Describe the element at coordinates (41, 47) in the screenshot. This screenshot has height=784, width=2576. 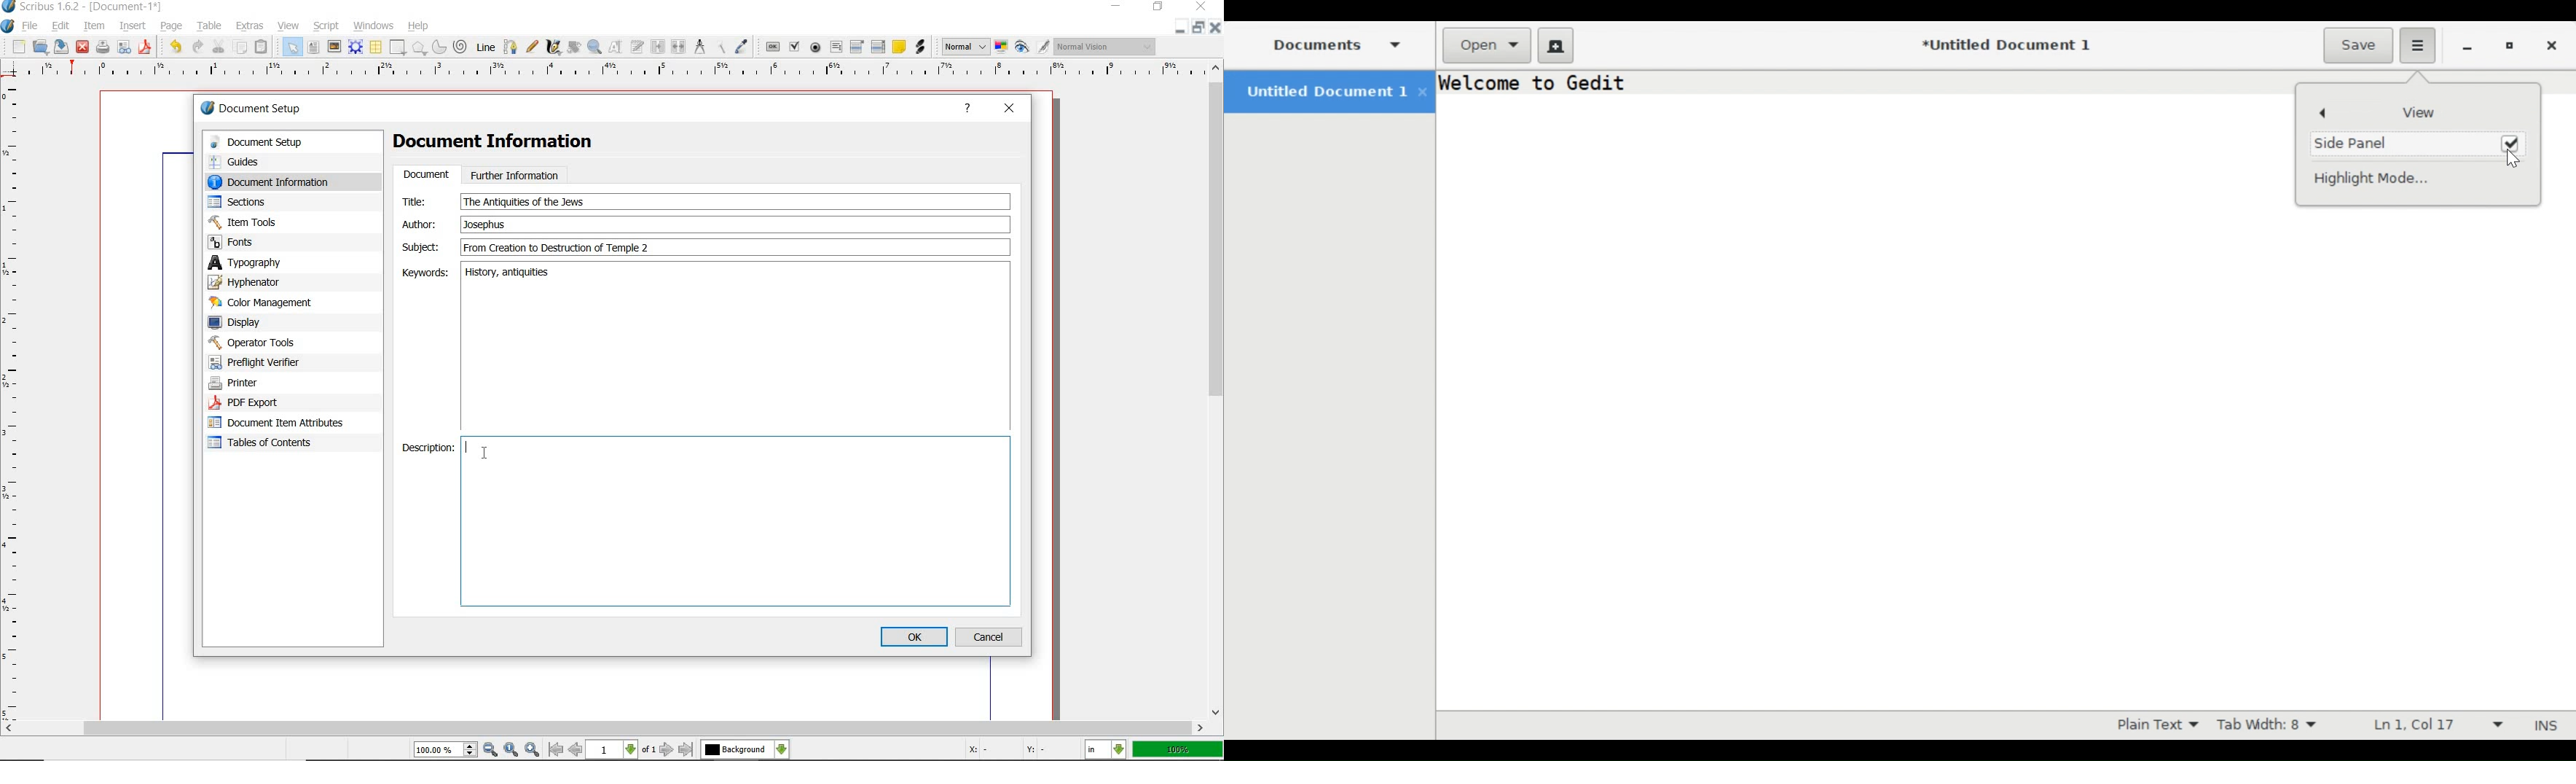
I see `open` at that location.